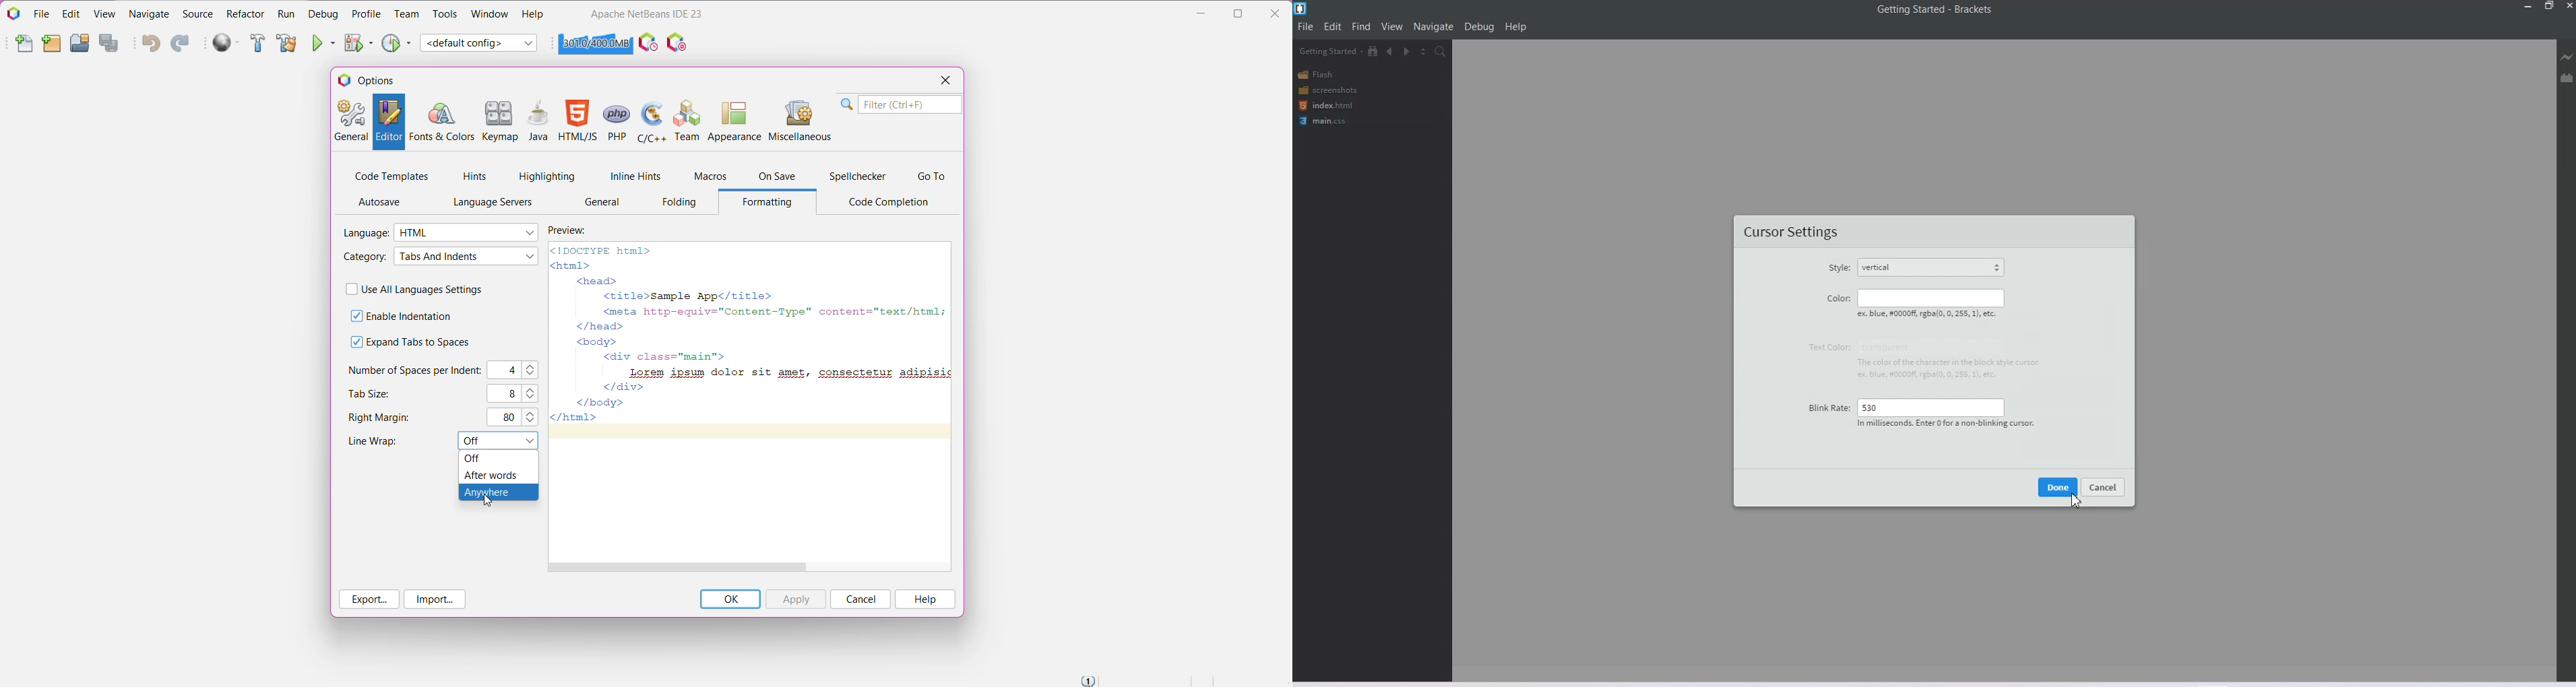  Describe the element at coordinates (1434, 26) in the screenshot. I see `Navigation` at that location.